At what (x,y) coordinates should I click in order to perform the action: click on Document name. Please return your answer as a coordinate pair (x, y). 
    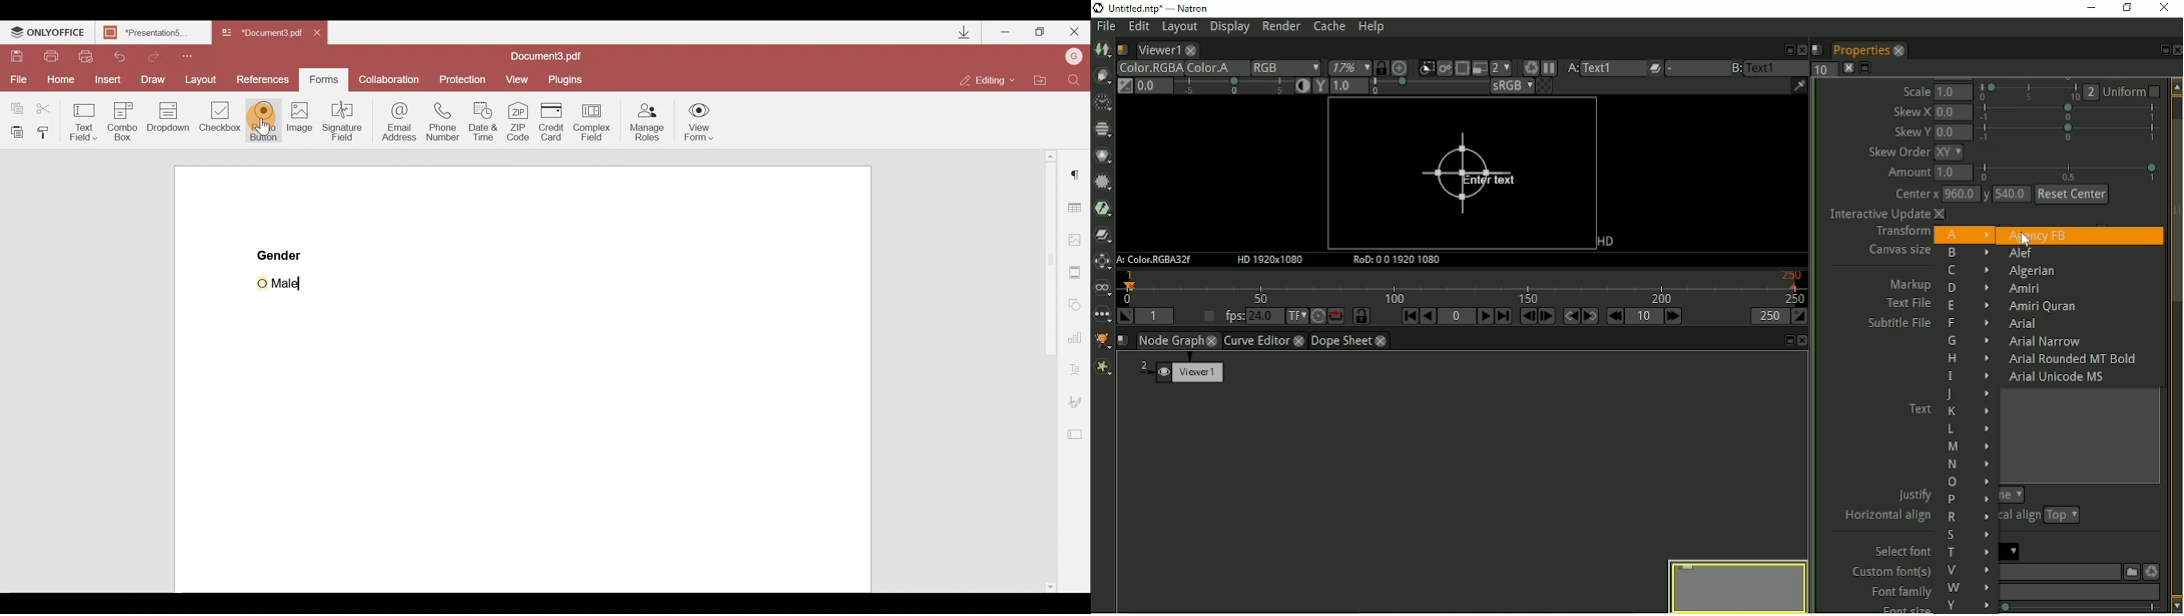
    Looking at the image, I should click on (549, 55).